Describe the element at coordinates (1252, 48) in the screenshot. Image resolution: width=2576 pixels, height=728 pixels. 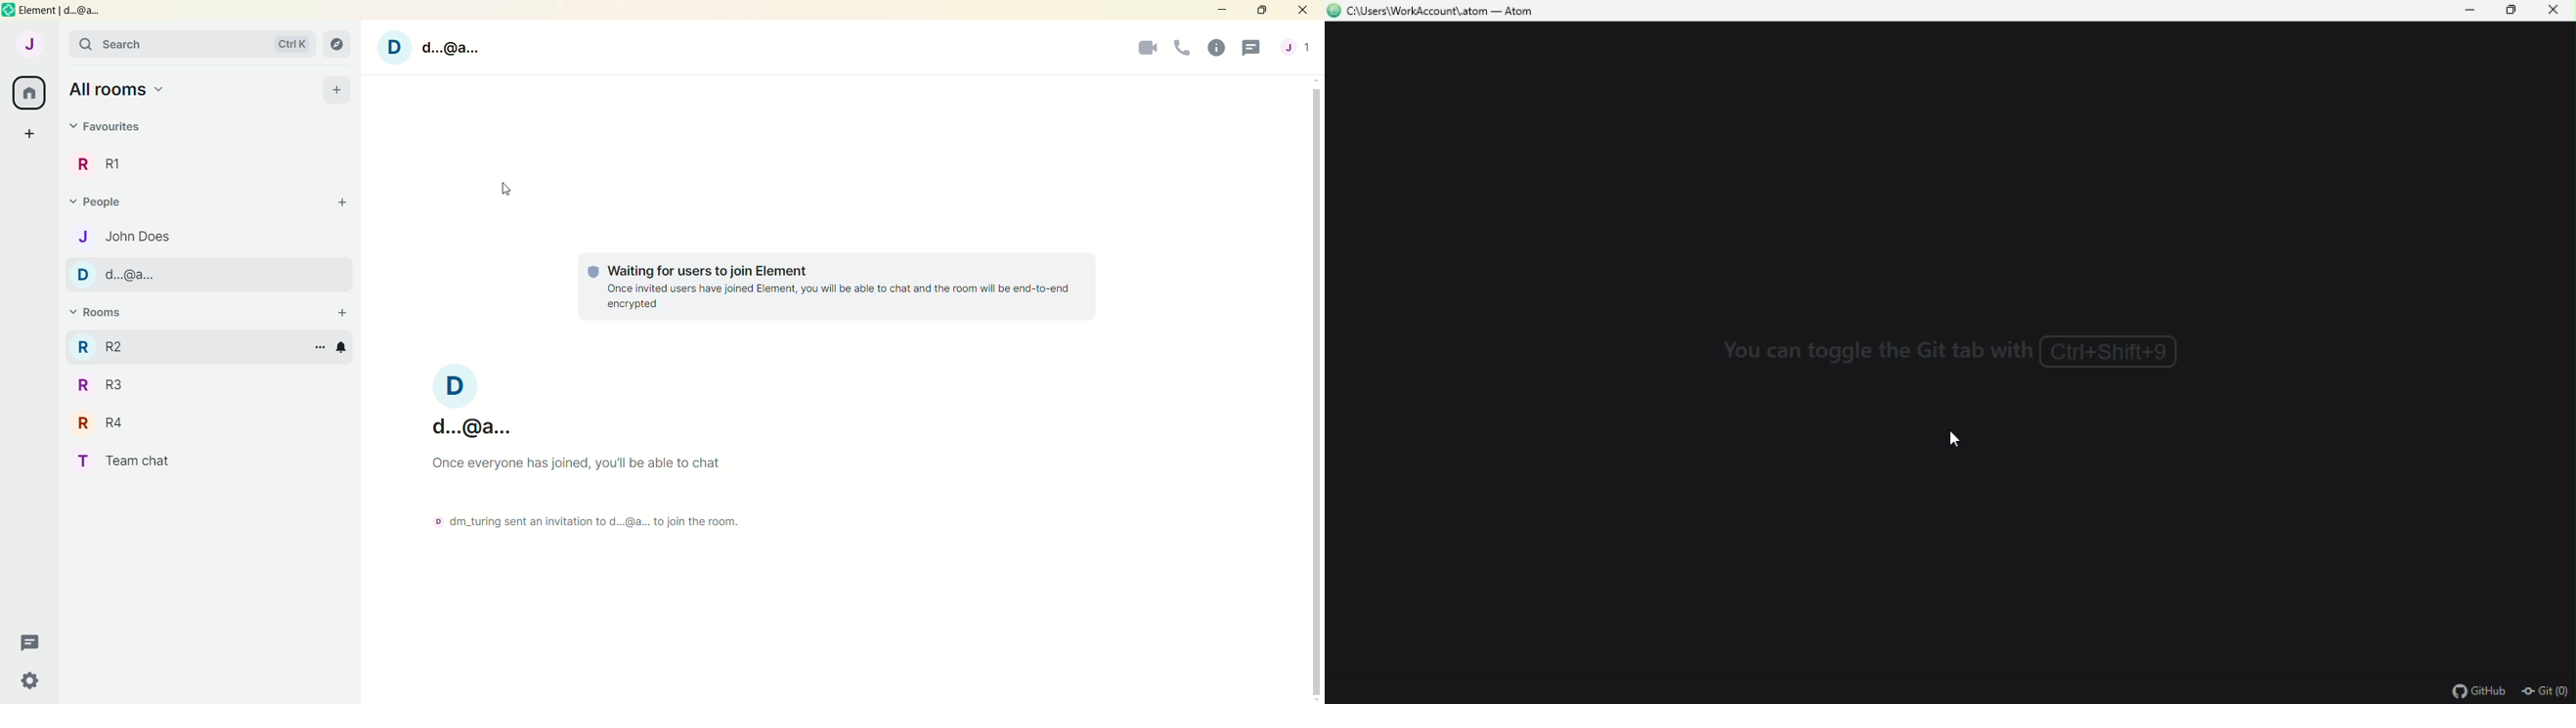
I see `threads` at that location.